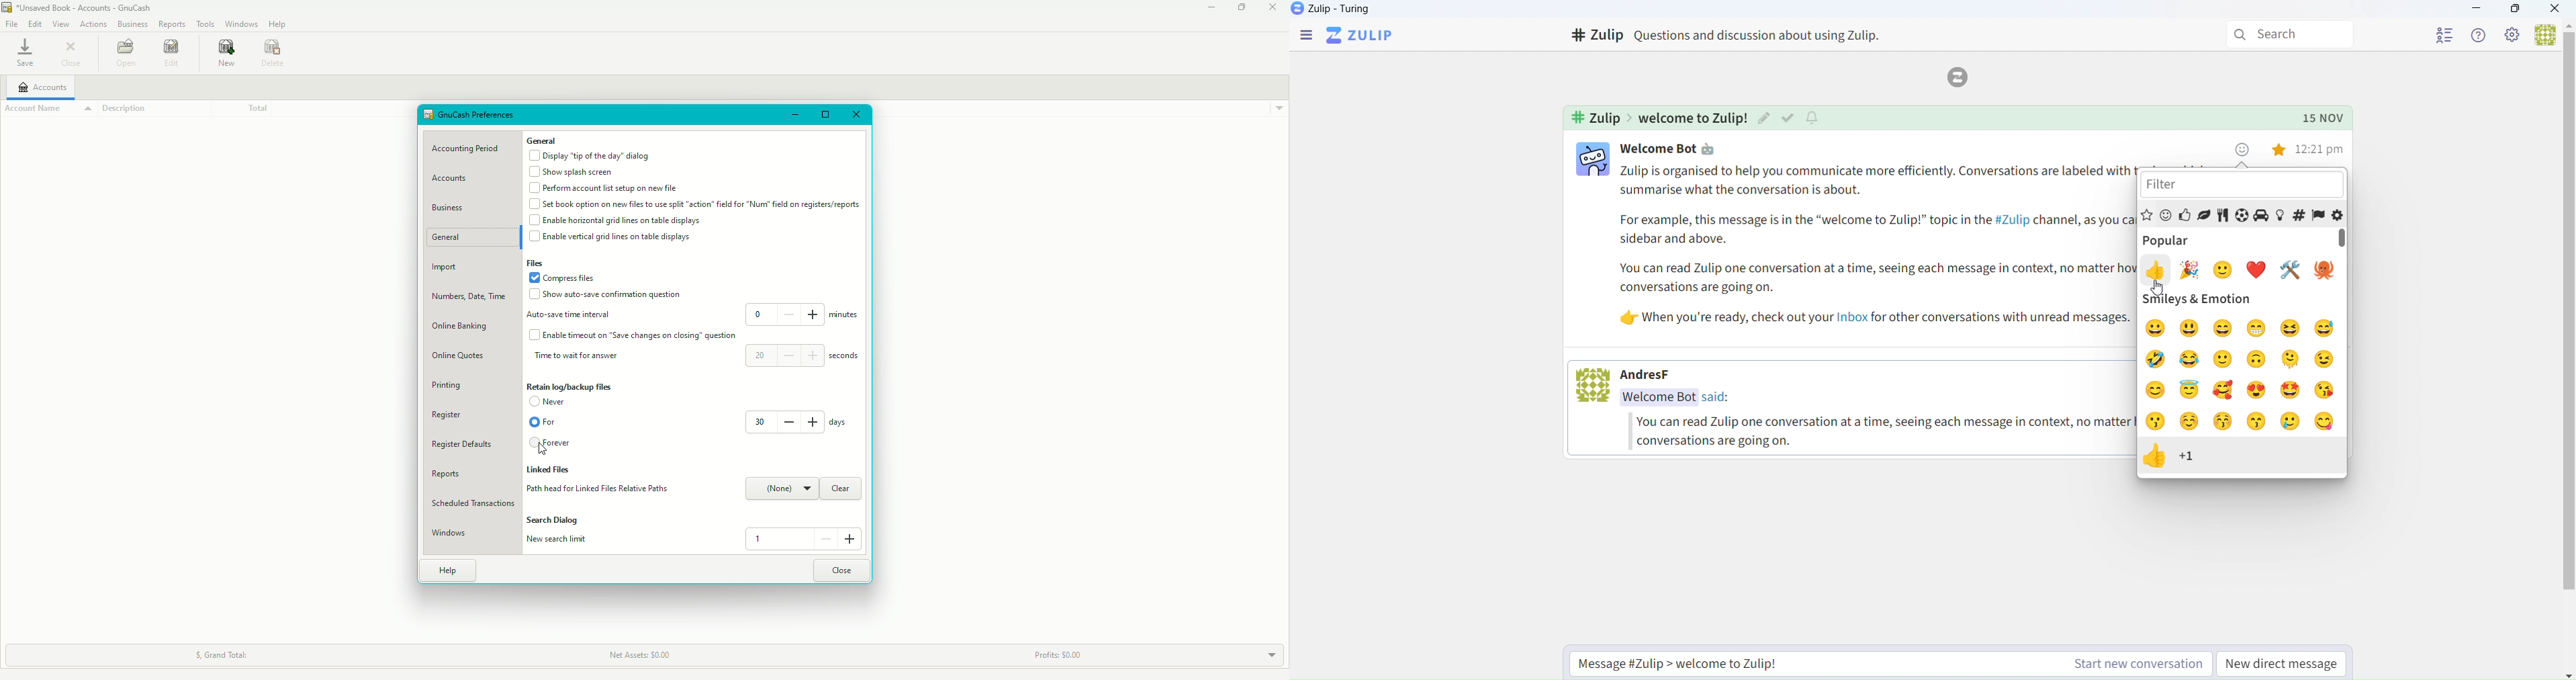  What do you see at coordinates (207, 23) in the screenshot?
I see `Tools` at bounding box center [207, 23].